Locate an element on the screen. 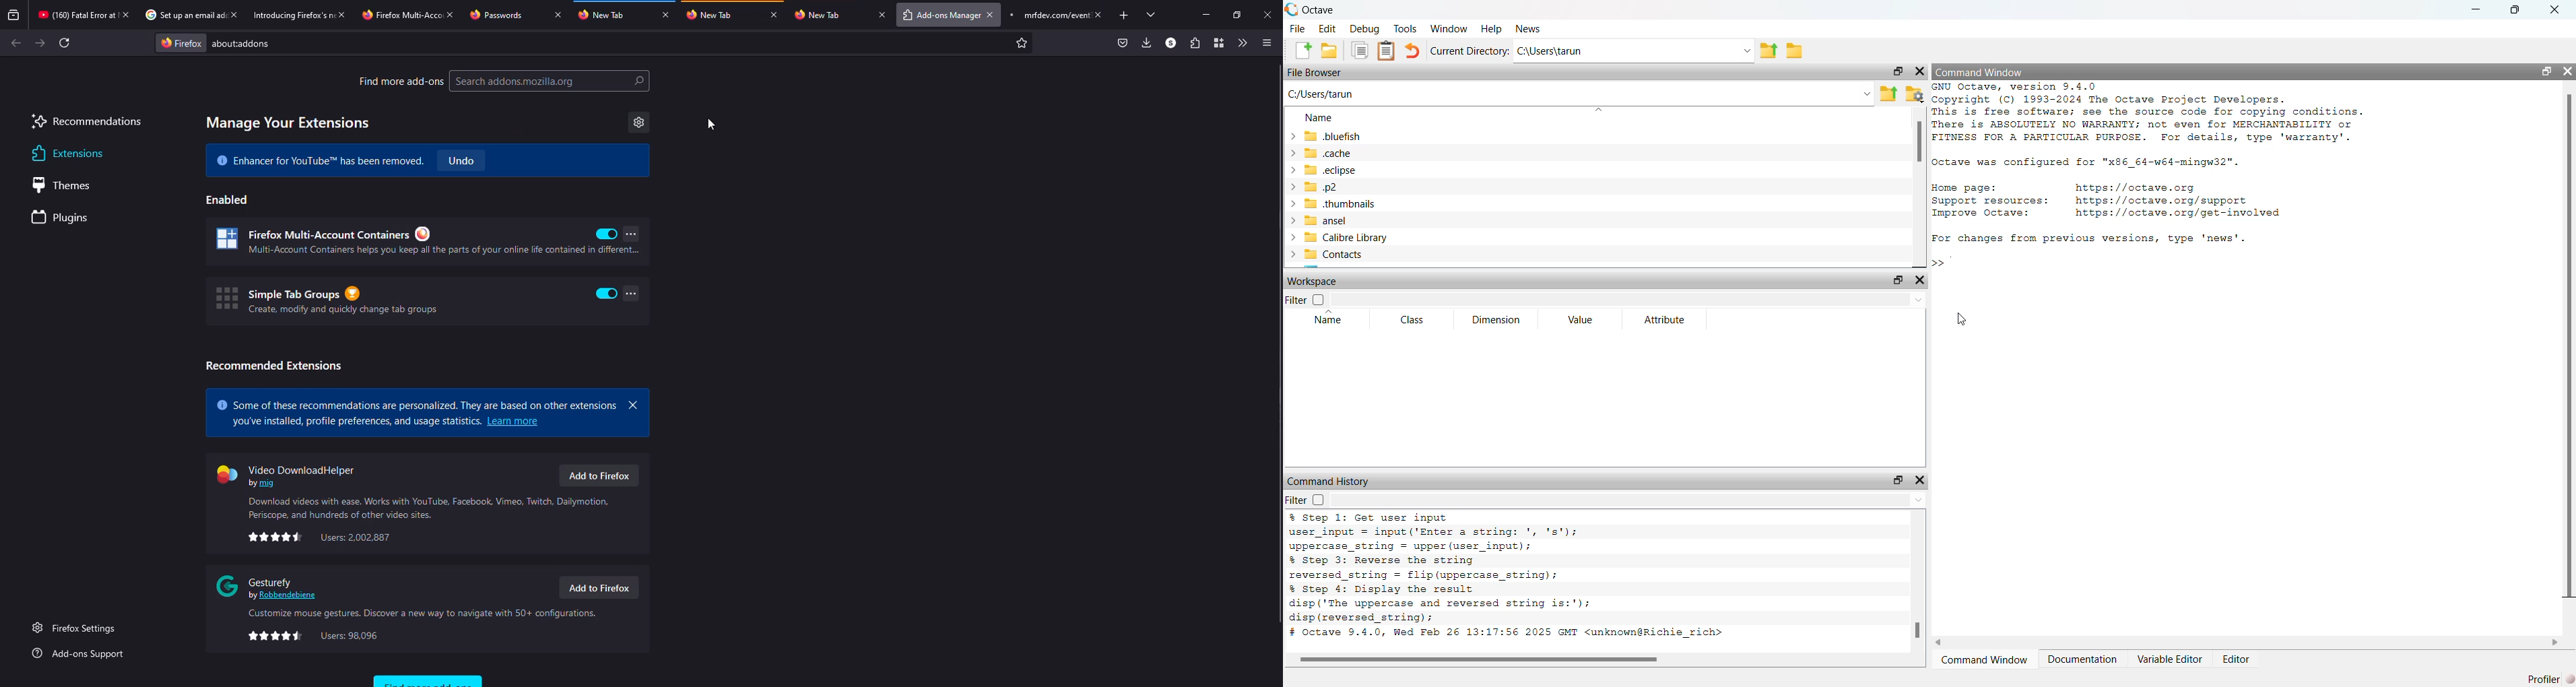 The height and width of the screenshot is (700, 2576). help is located at coordinates (1491, 30).